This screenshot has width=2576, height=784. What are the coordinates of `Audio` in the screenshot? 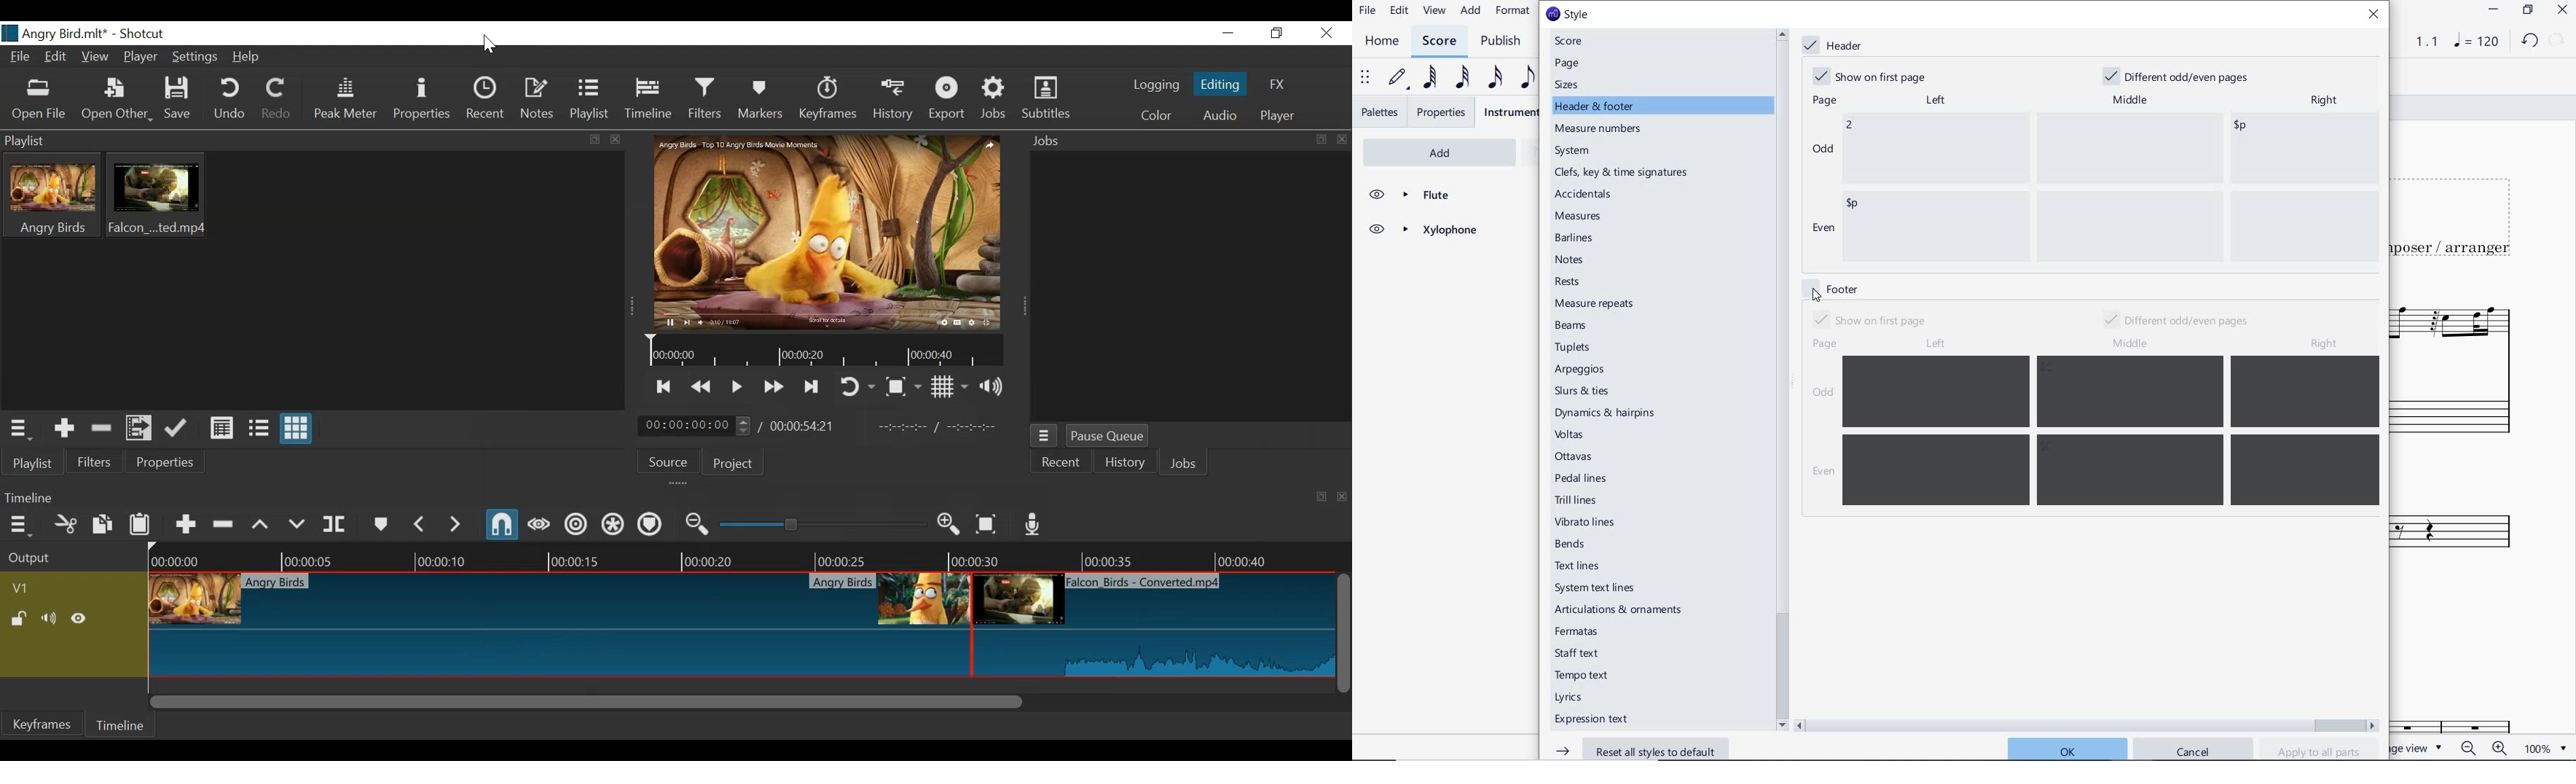 It's located at (1223, 116).